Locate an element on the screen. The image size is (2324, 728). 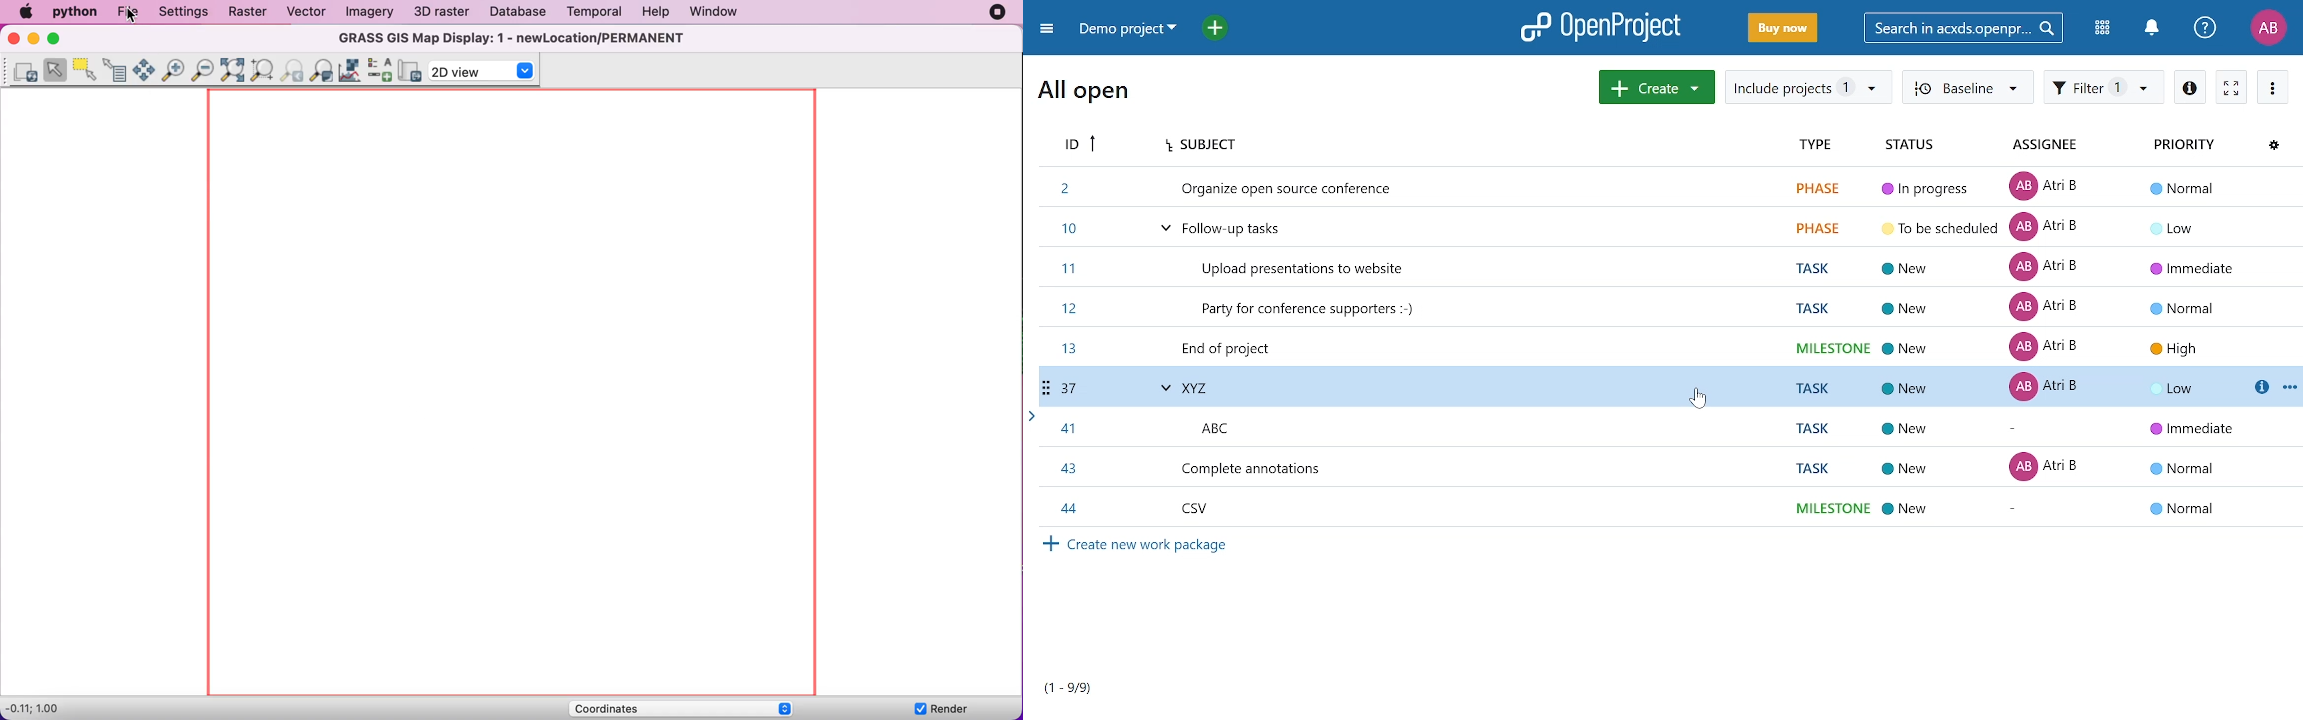
Include projects is located at coordinates (1810, 88).